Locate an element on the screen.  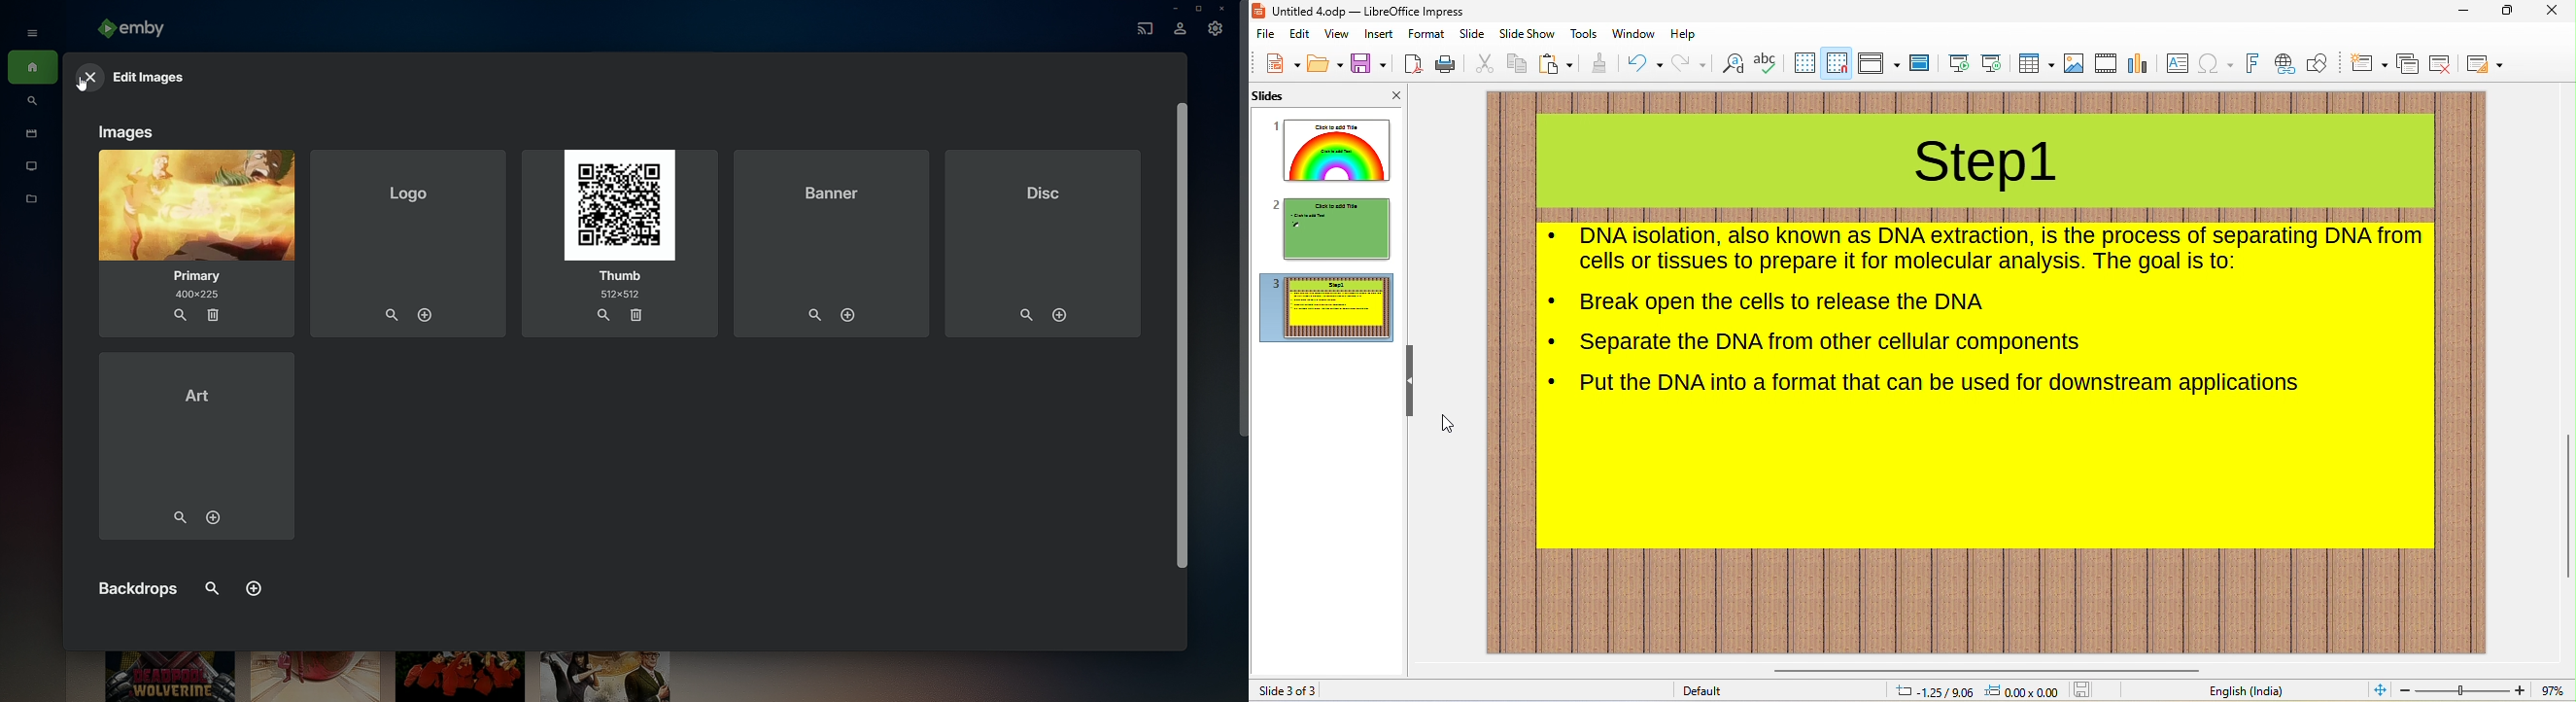
format is located at coordinates (1427, 35).